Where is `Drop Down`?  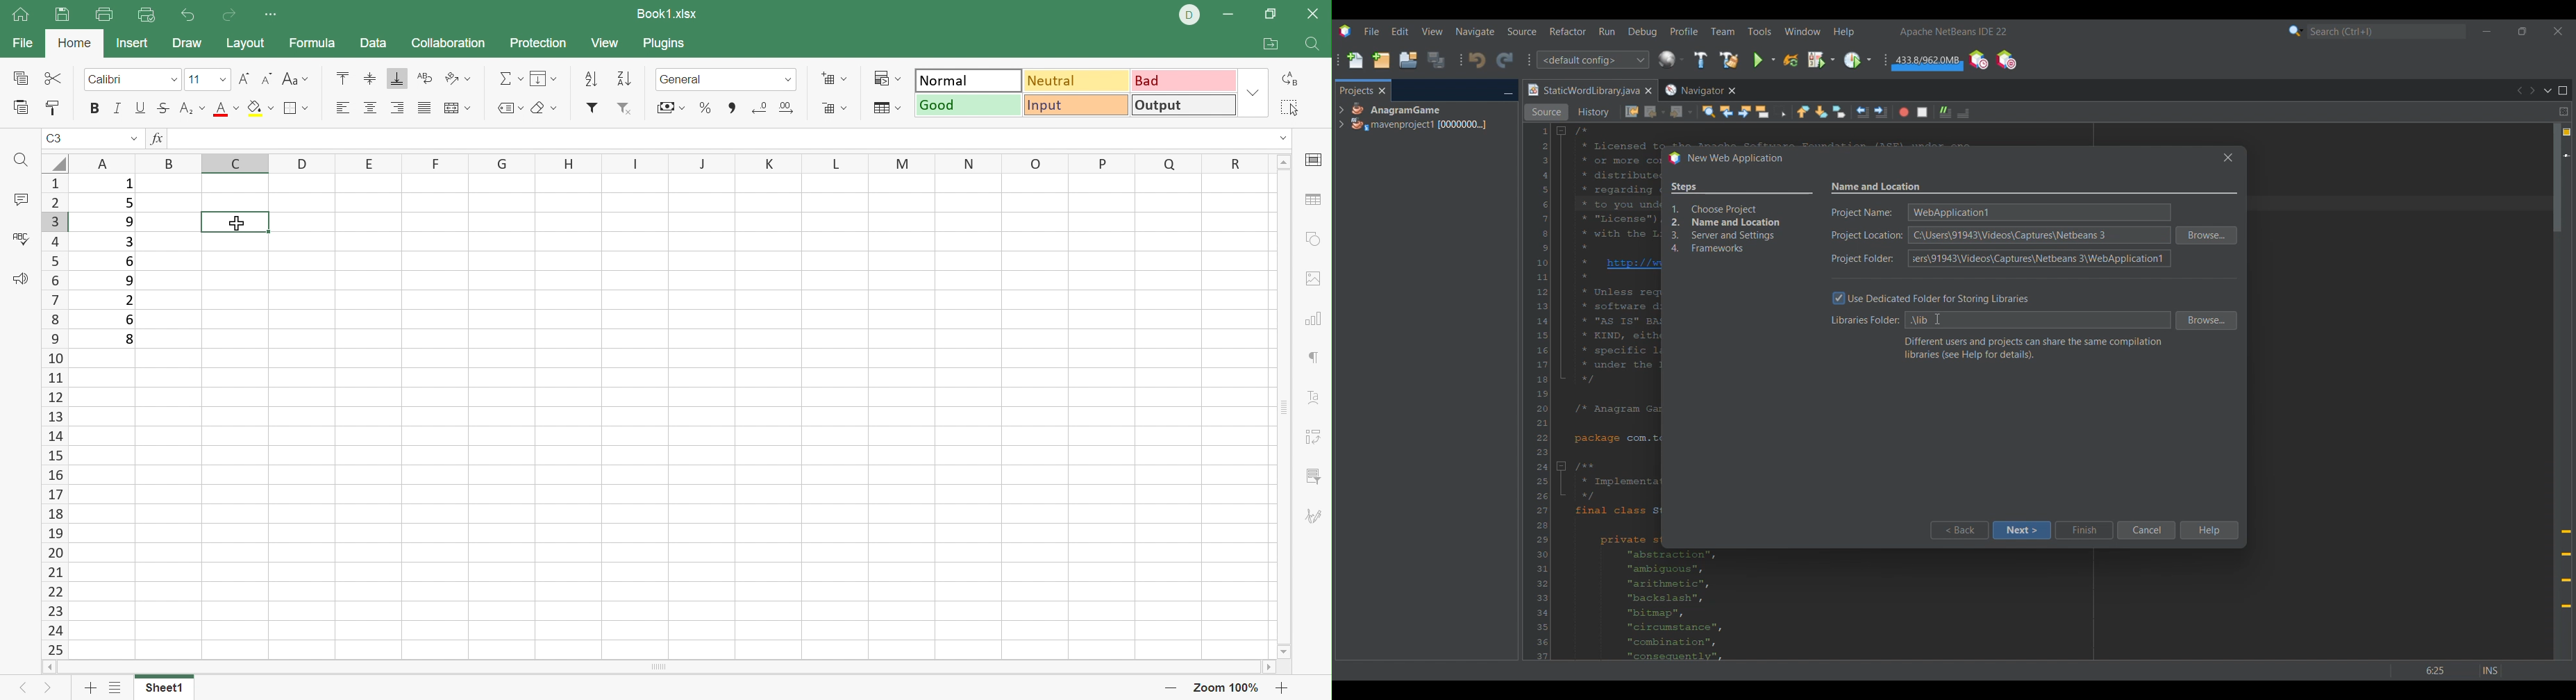 Drop Down is located at coordinates (173, 80).